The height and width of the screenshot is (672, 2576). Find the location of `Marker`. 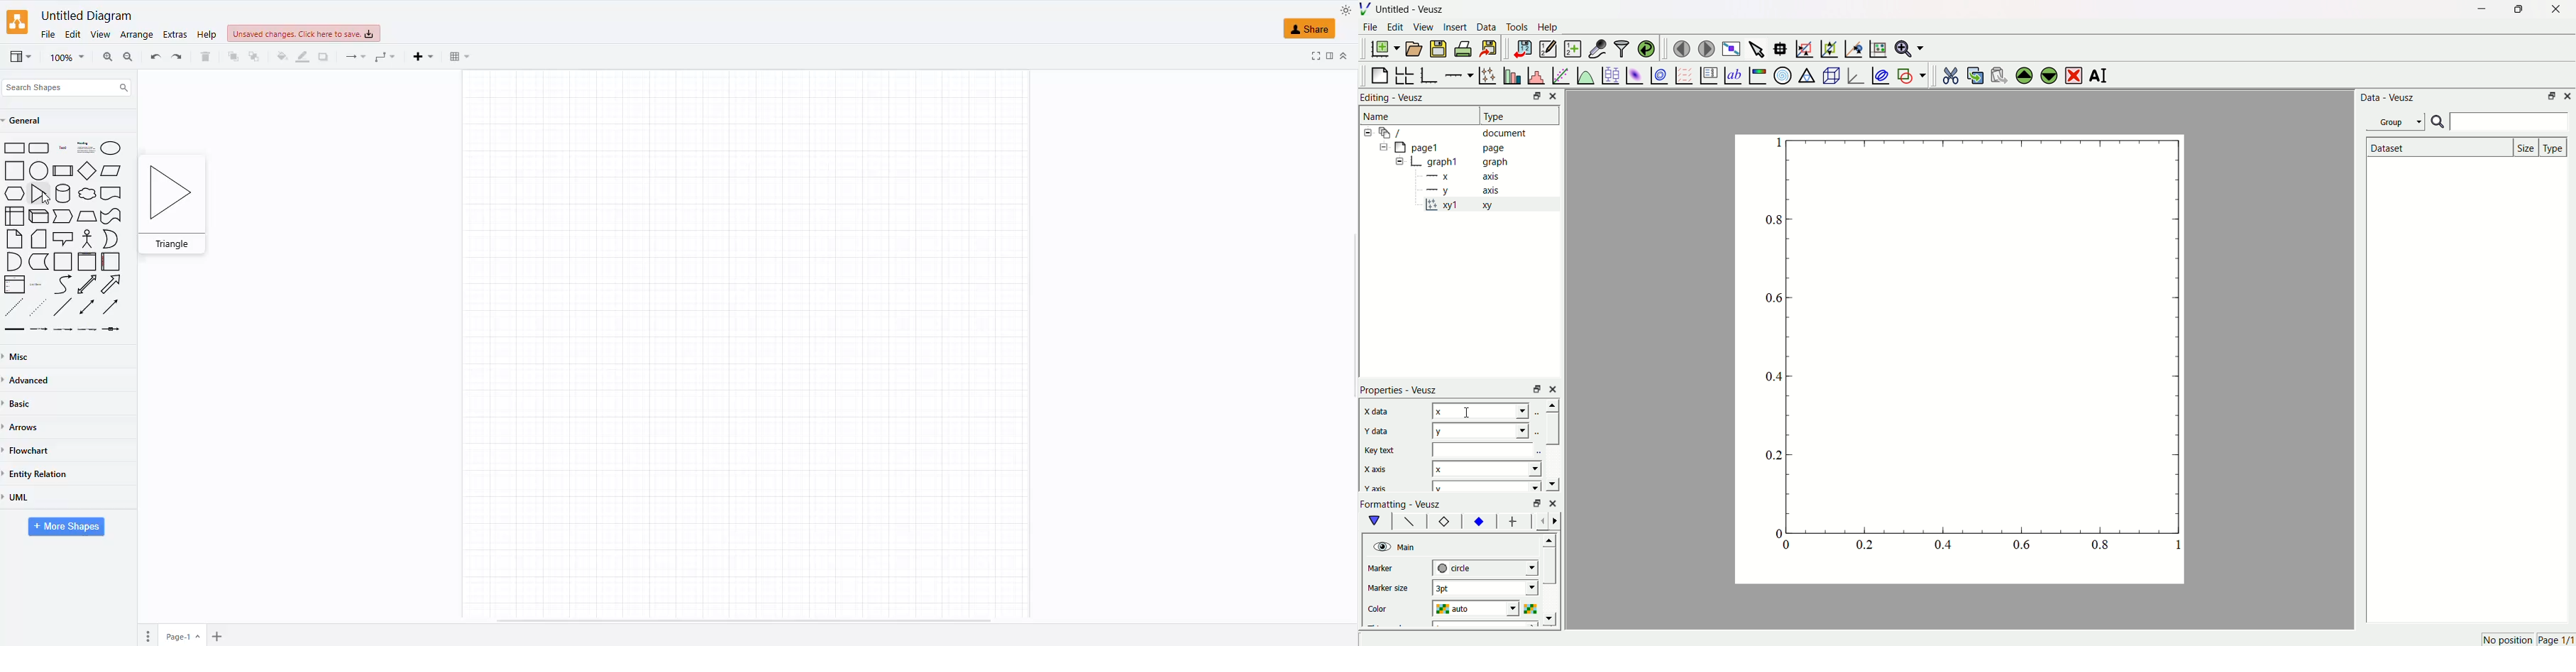

Marker is located at coordinates (1392, 569).